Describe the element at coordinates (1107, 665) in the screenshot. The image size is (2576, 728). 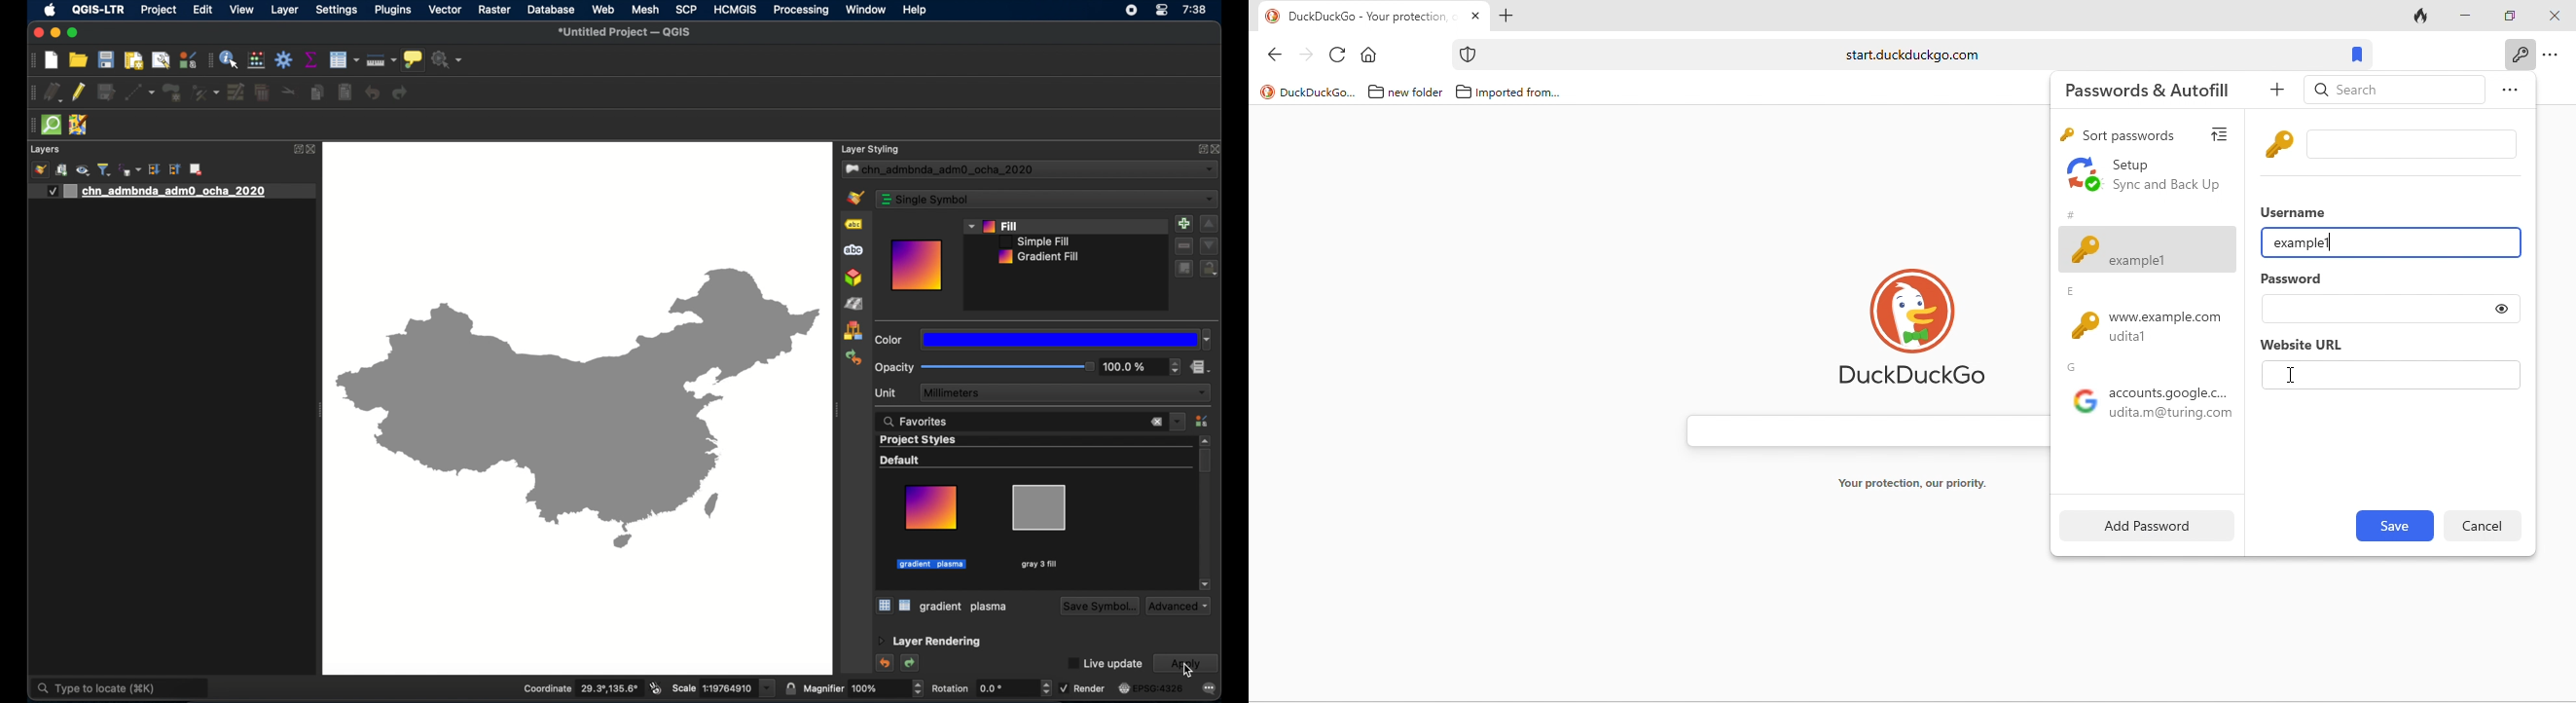
I see `Live update` at that location.